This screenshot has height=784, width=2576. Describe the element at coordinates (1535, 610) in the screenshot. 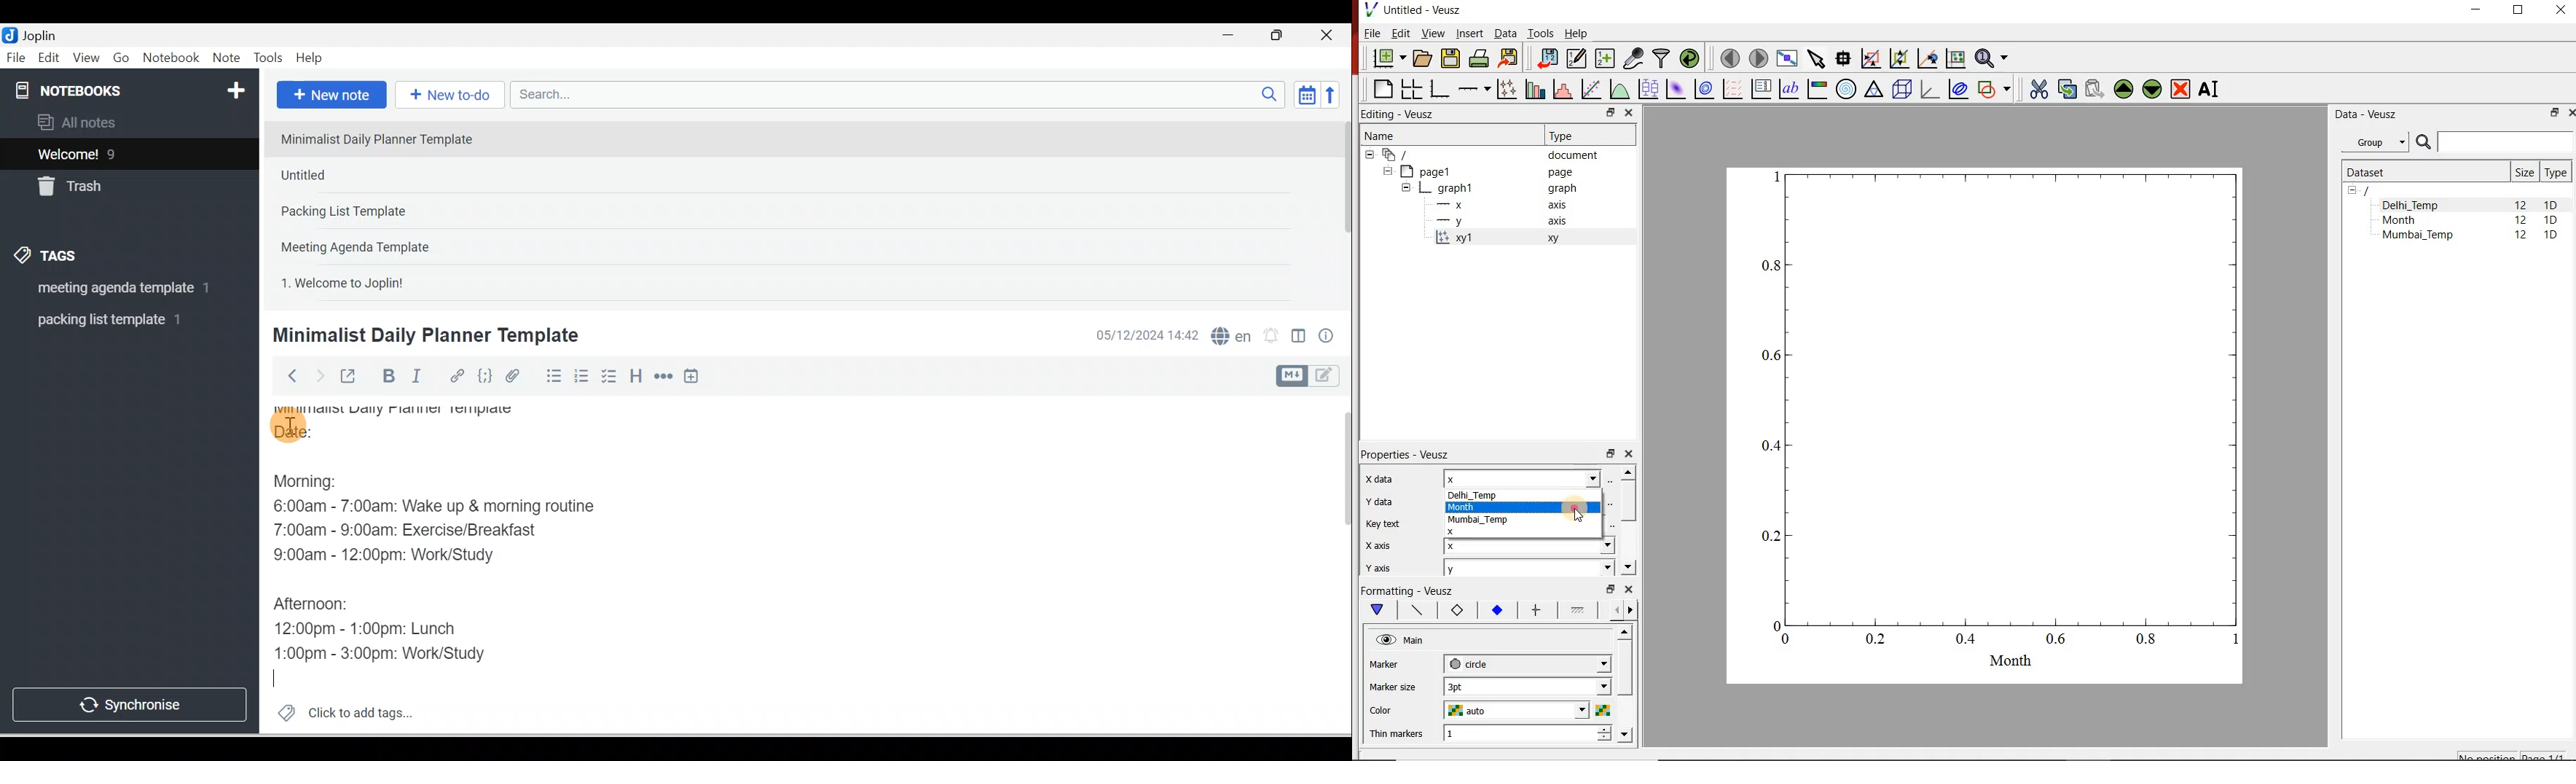

I see `major ticks` at that location.